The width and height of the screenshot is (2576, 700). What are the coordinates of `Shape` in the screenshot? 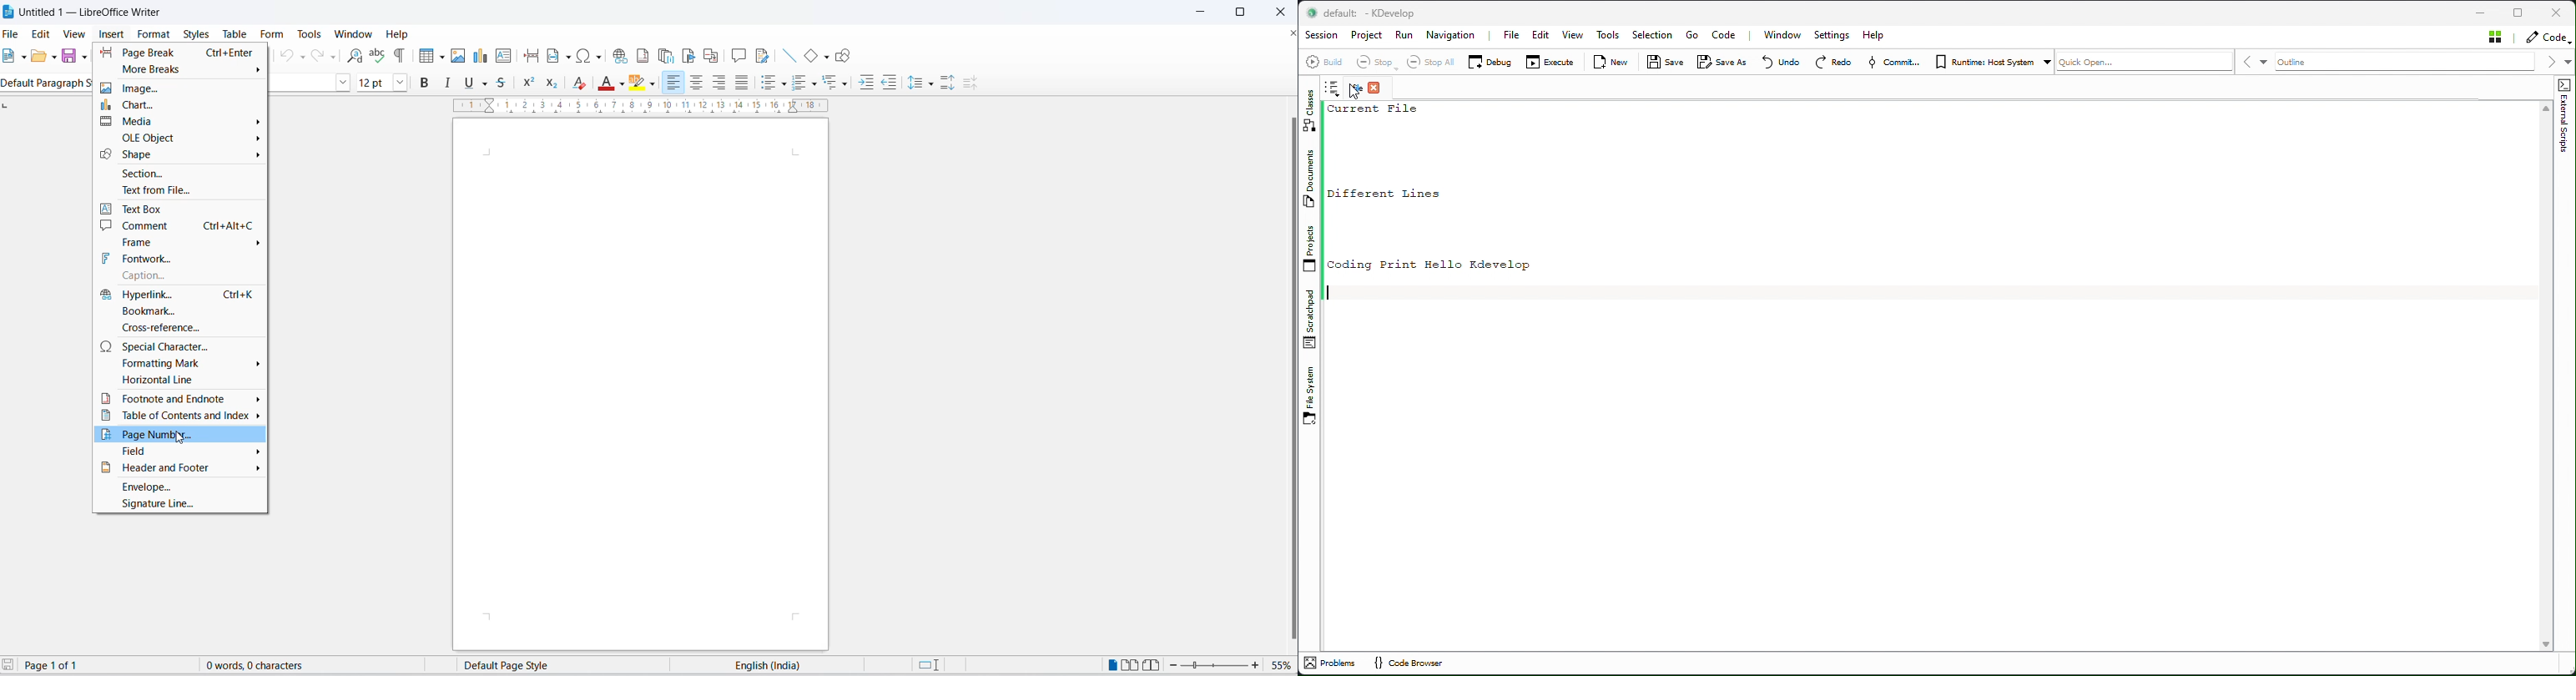 It's located at (178, 155).